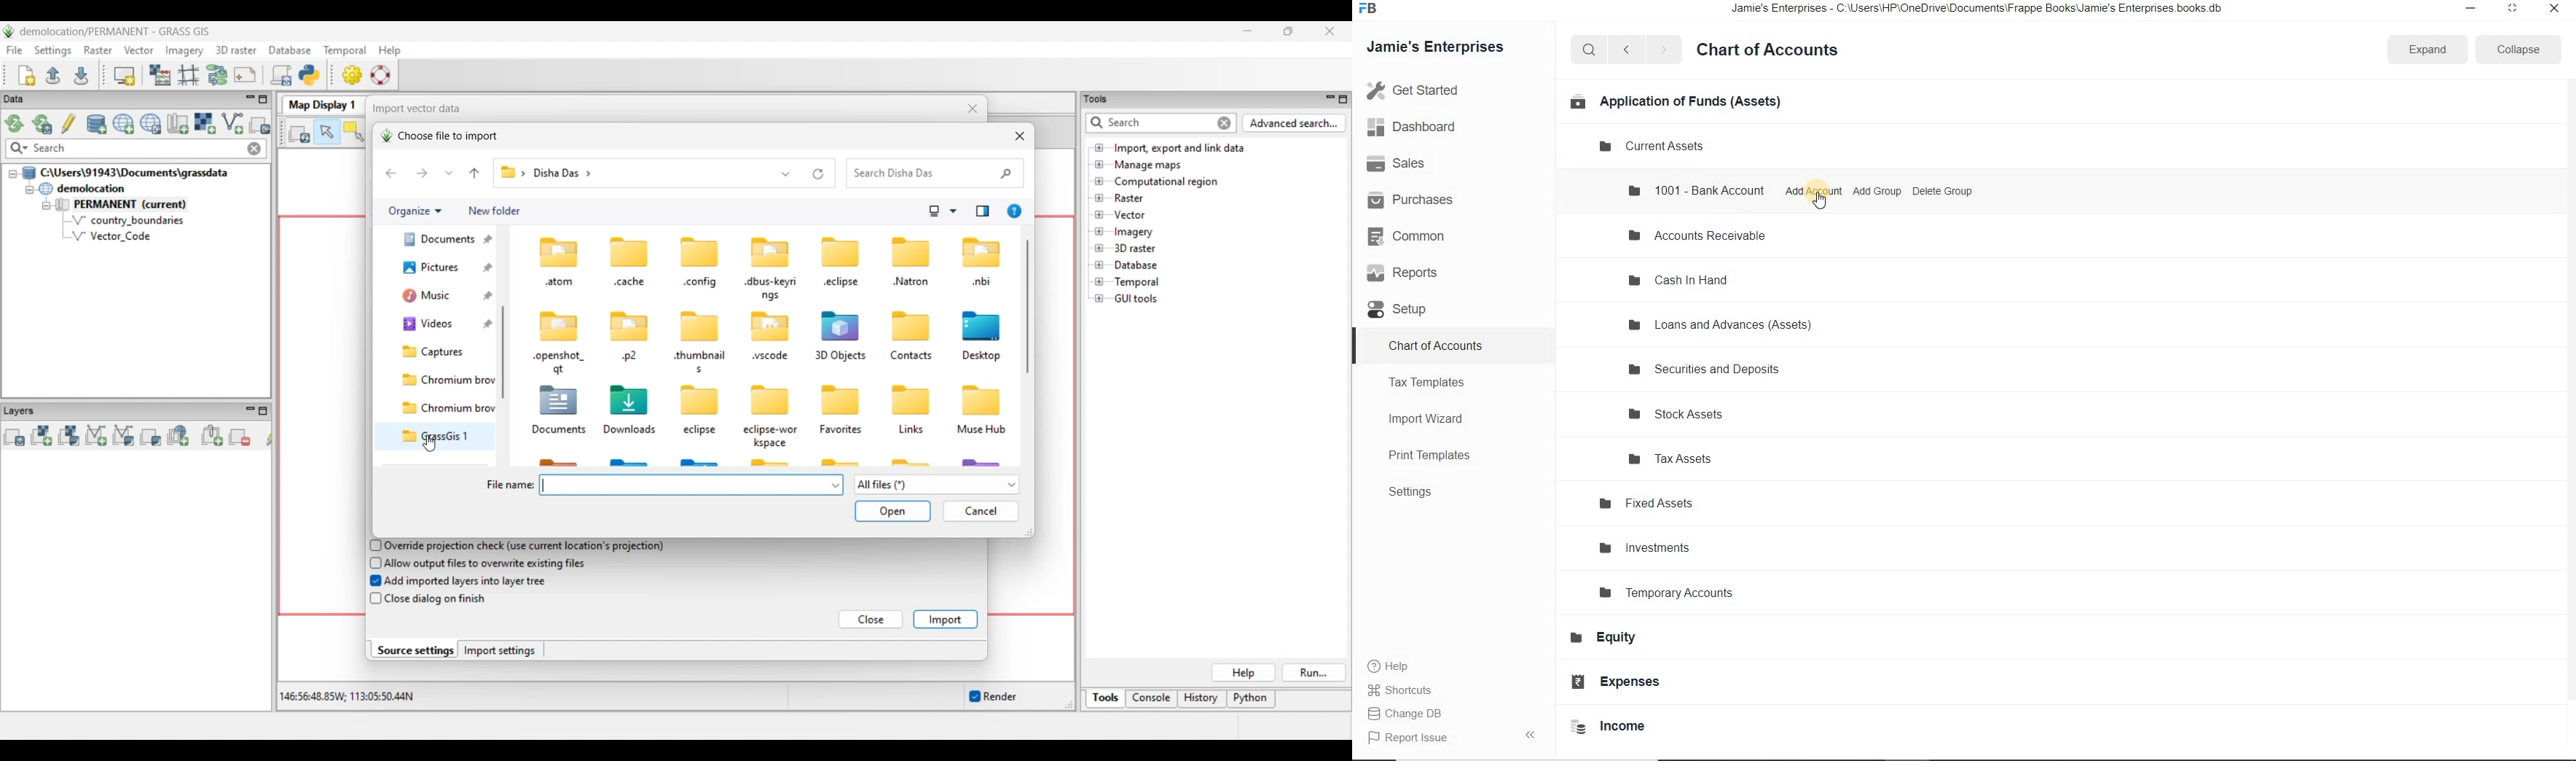 The image size is (2576, 784). I want to click on Tax Assets, so click(1677, 458).